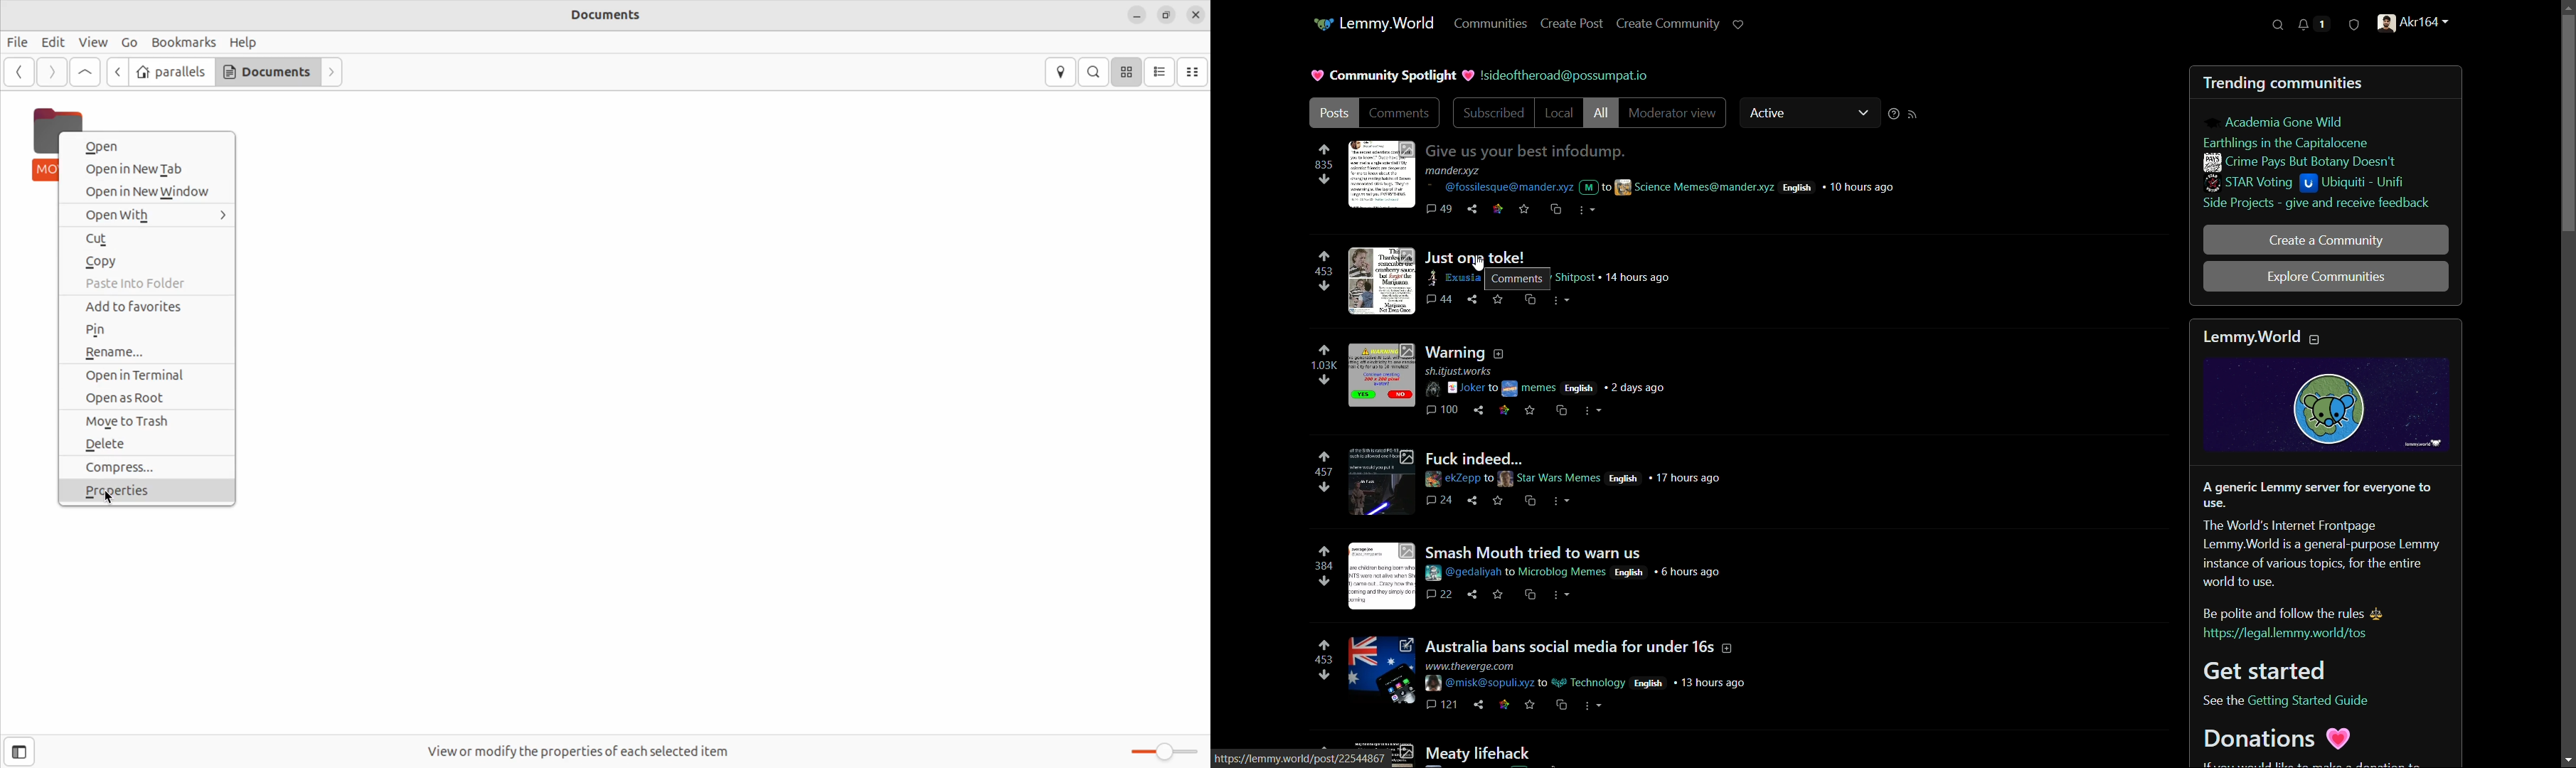 The width and height of the screenshot is (2576, 784). Describe the element at coordinates (1498, 353) in the screenshot. I see `Description` at that location.